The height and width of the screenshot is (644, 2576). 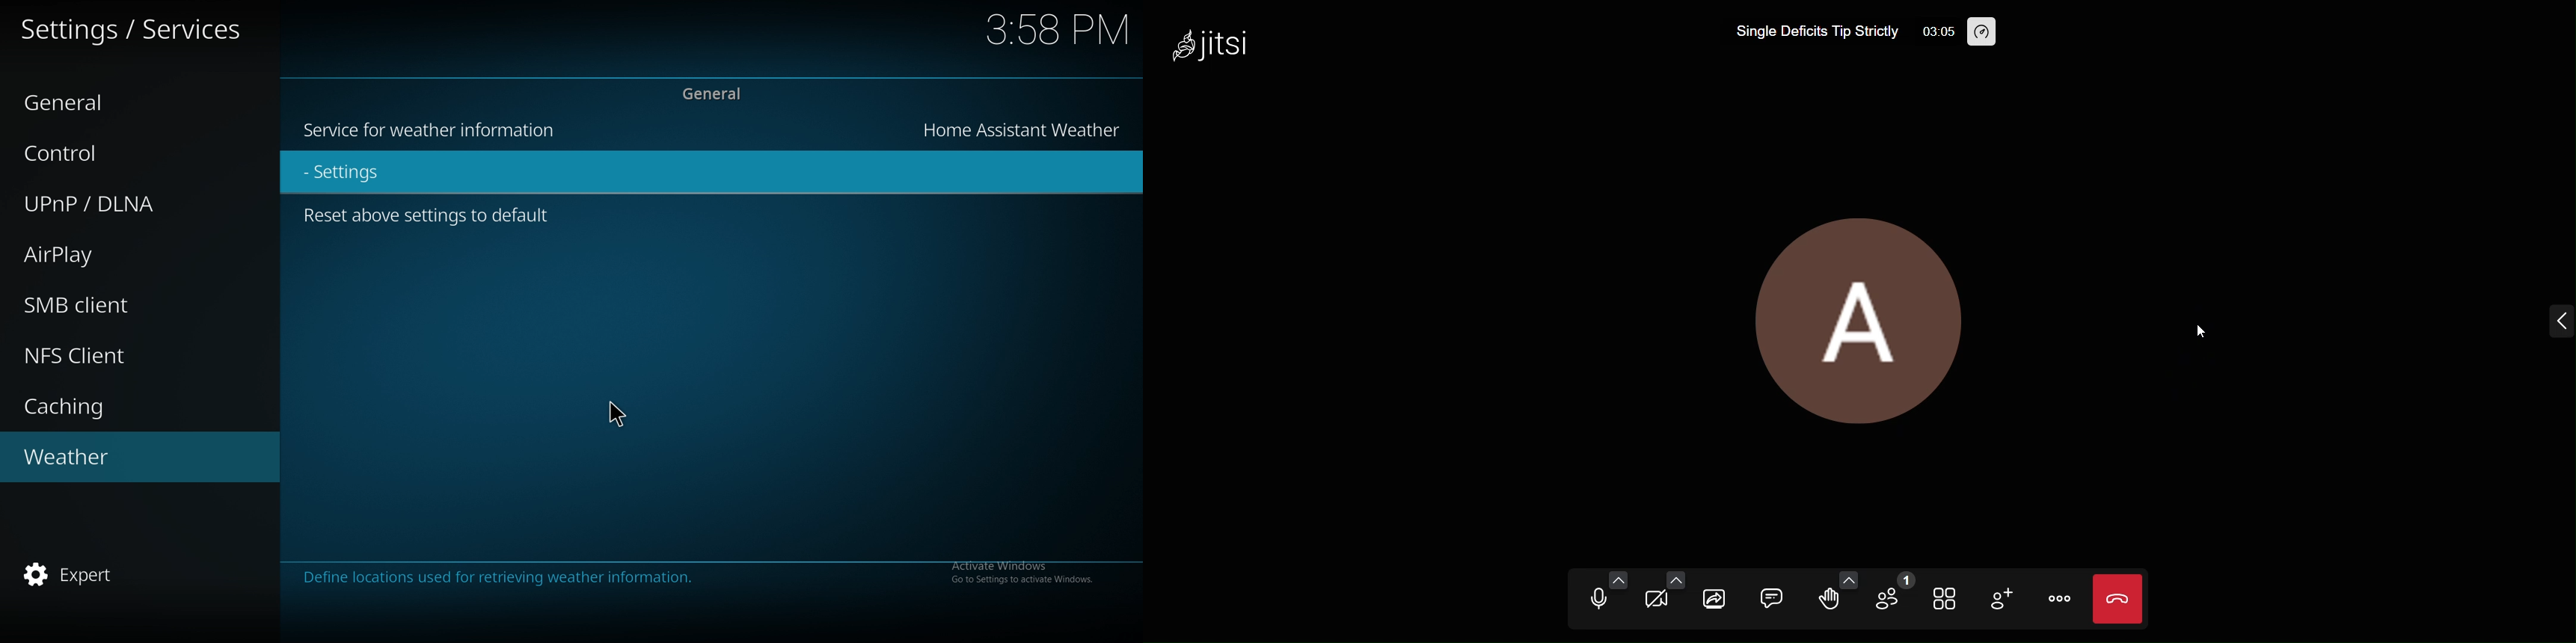 What do you see at coordinates (2121, 597) in the screenshot?
I see `end call` at bounding box center [2121, 597].